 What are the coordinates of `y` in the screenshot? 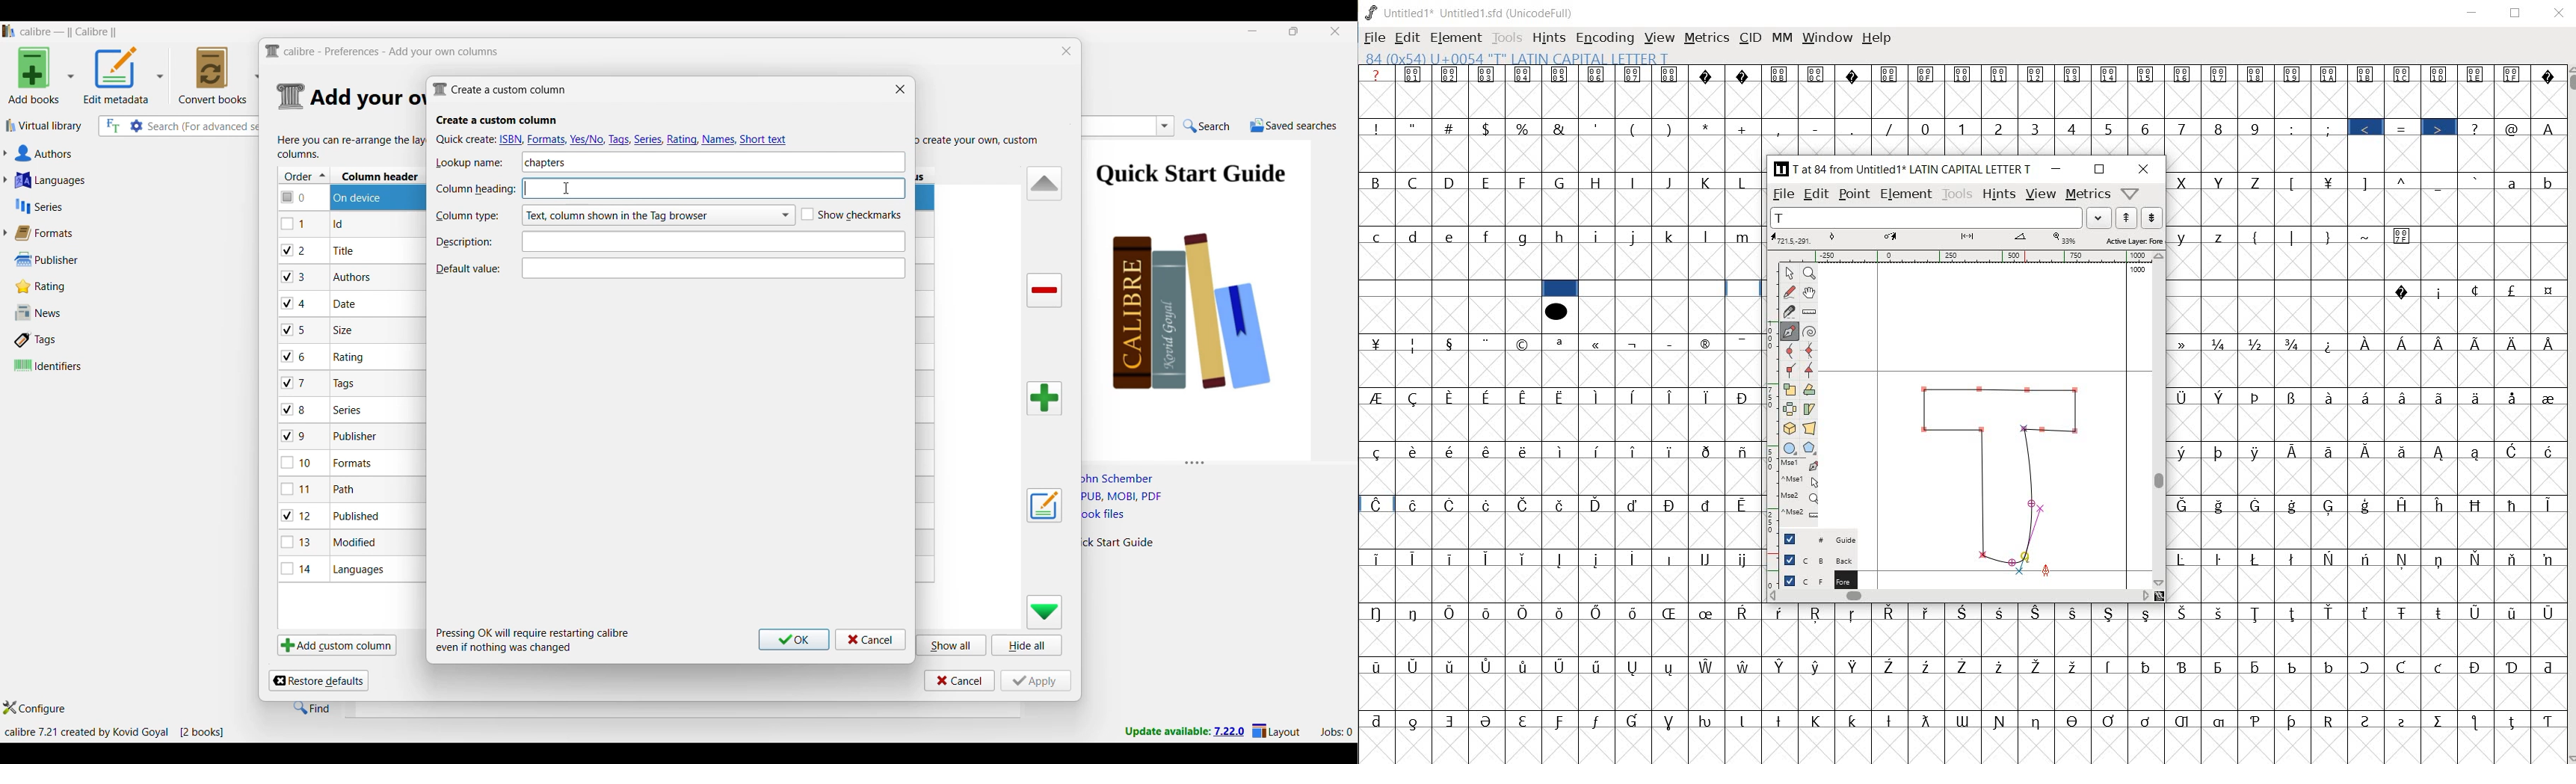 It's located at (2186, 238).